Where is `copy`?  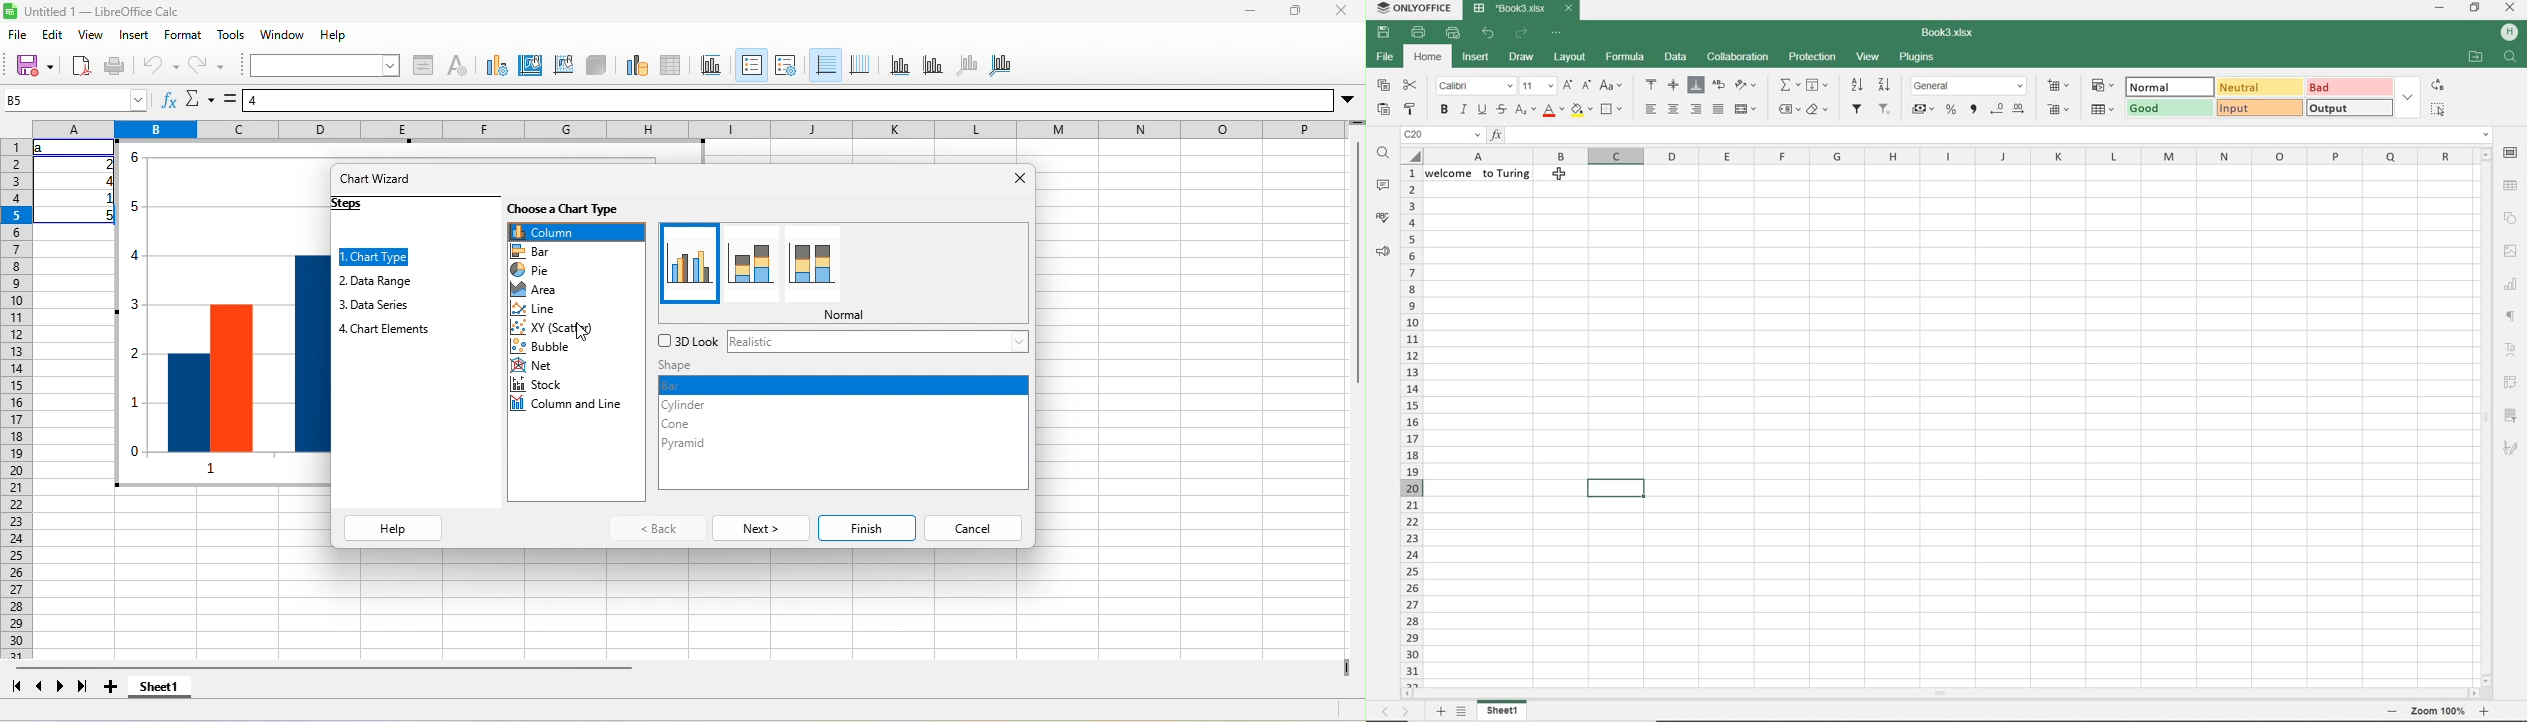
copy is located at coordinates (1383, 85).